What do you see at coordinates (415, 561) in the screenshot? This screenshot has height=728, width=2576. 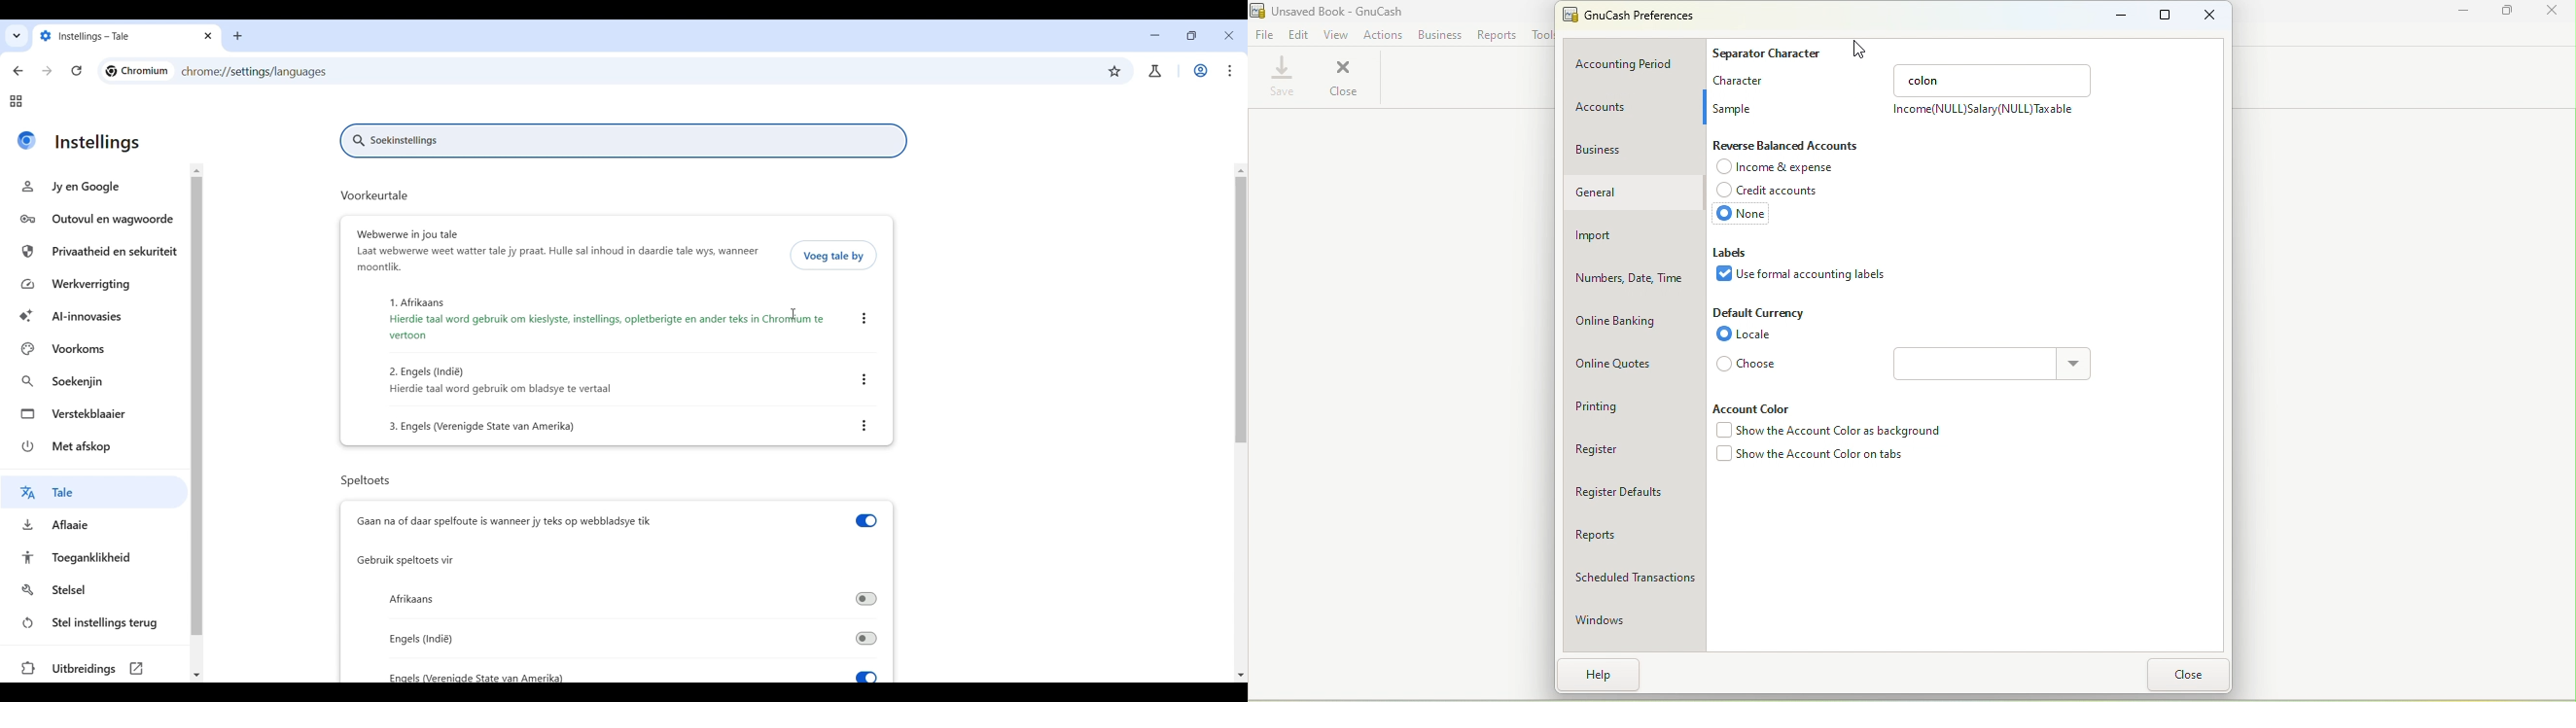 I see `Gebruik speltoets vir` at bounding box center [415, 561].